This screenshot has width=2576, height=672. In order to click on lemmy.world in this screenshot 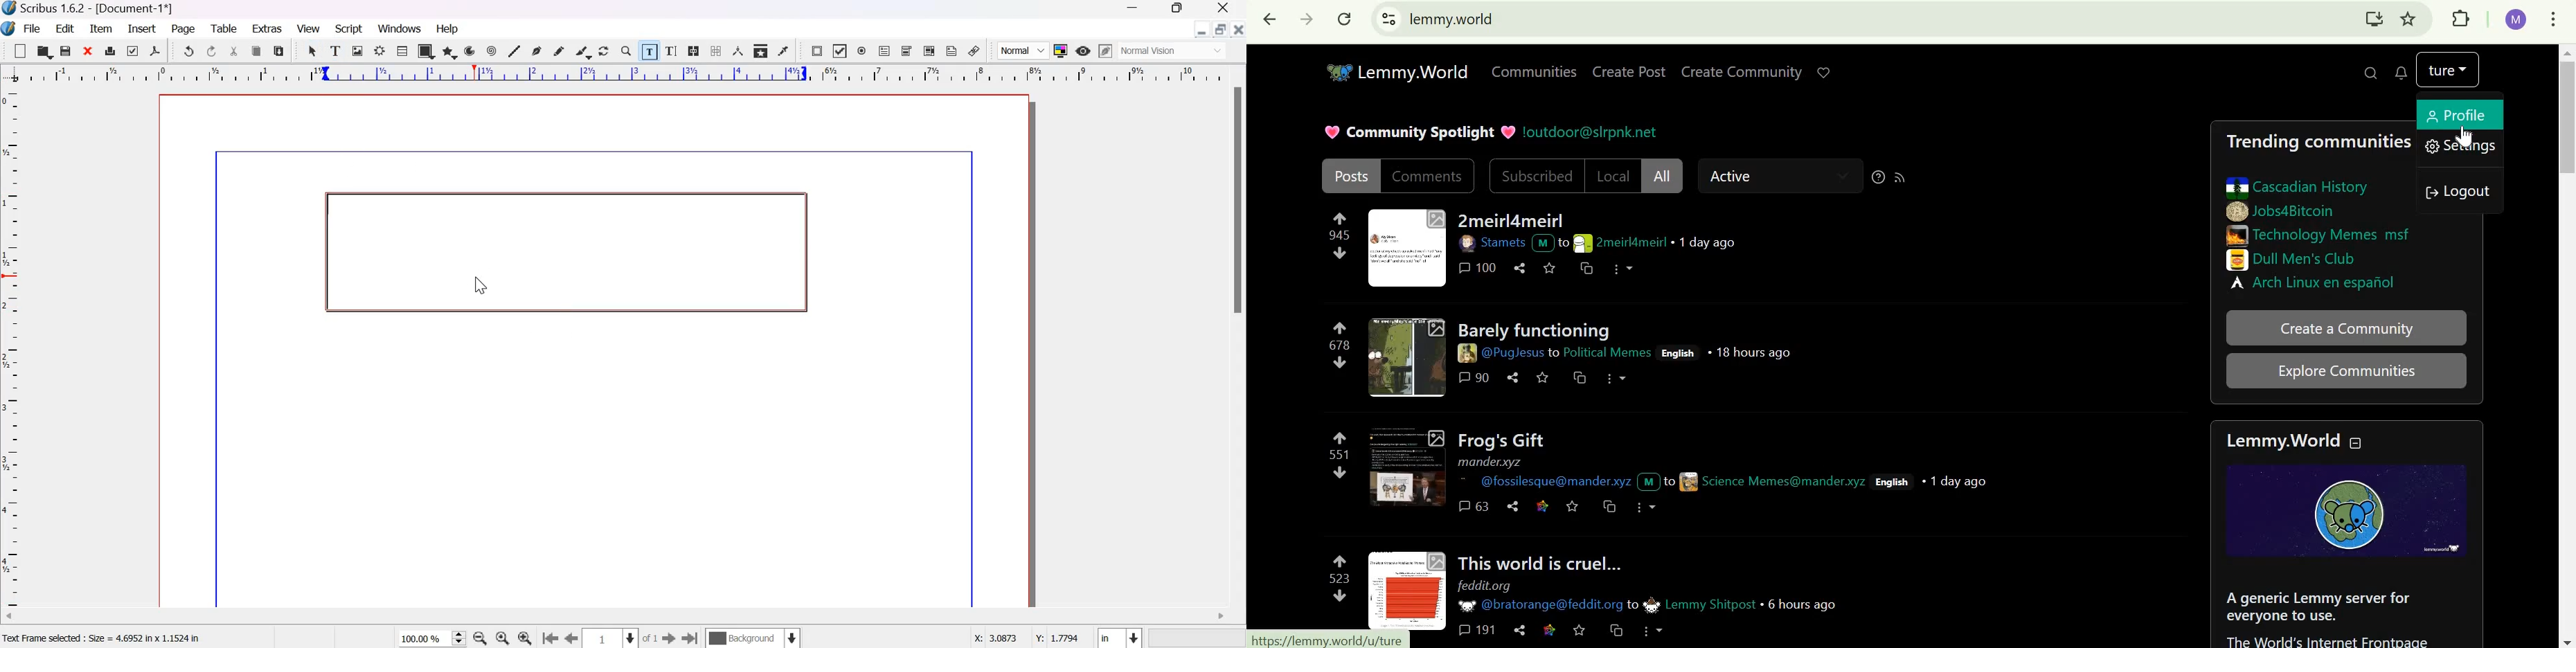, I will do `click(1451, 18)`.